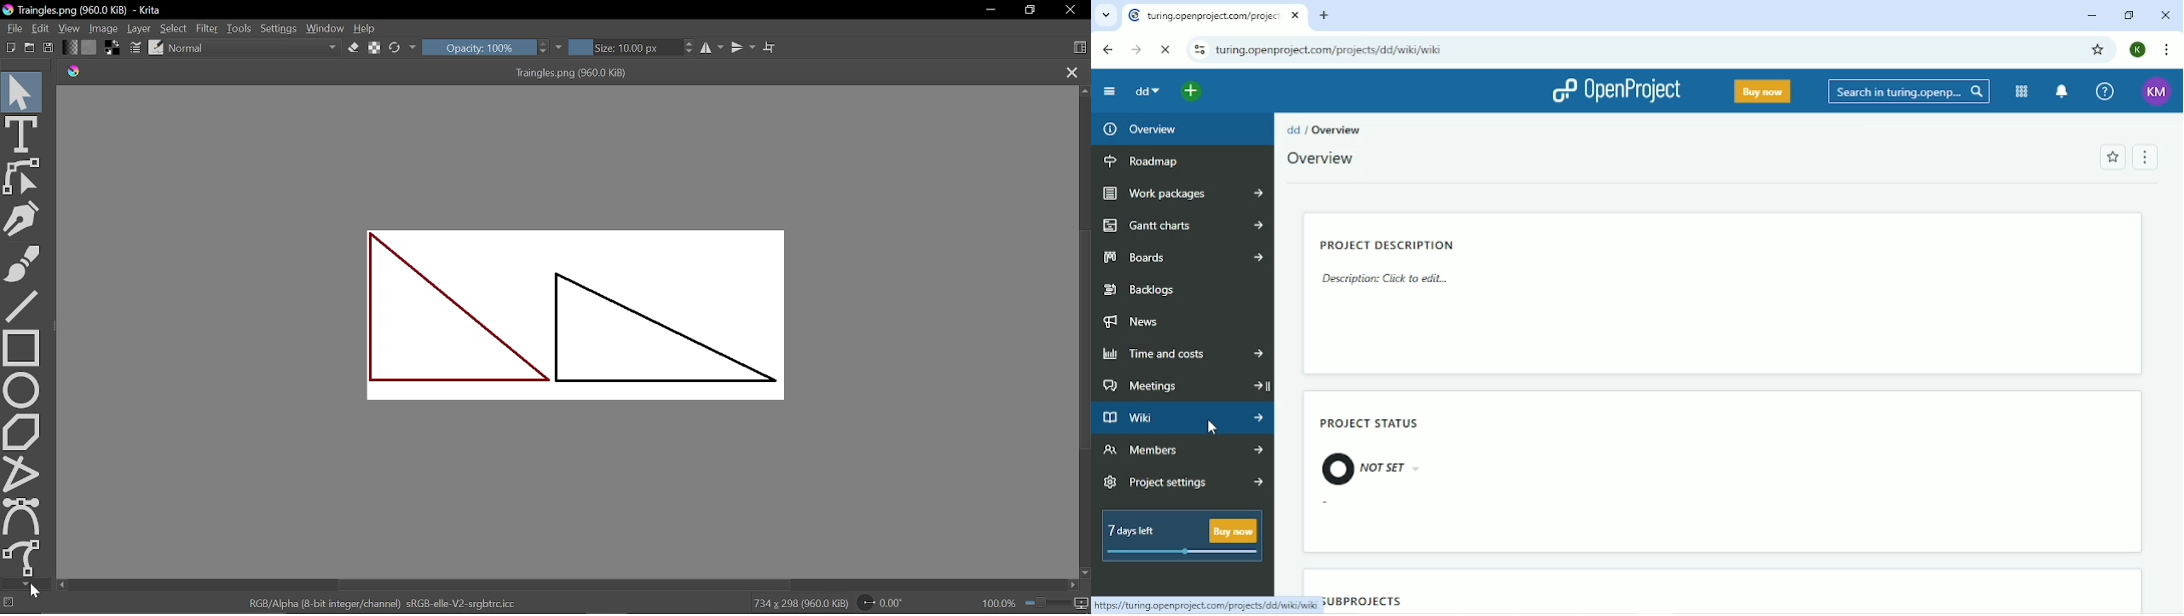 The height and width of the screenshot is (616, 2184). I want to click on Vertical mirror tool, so click(744, 47).